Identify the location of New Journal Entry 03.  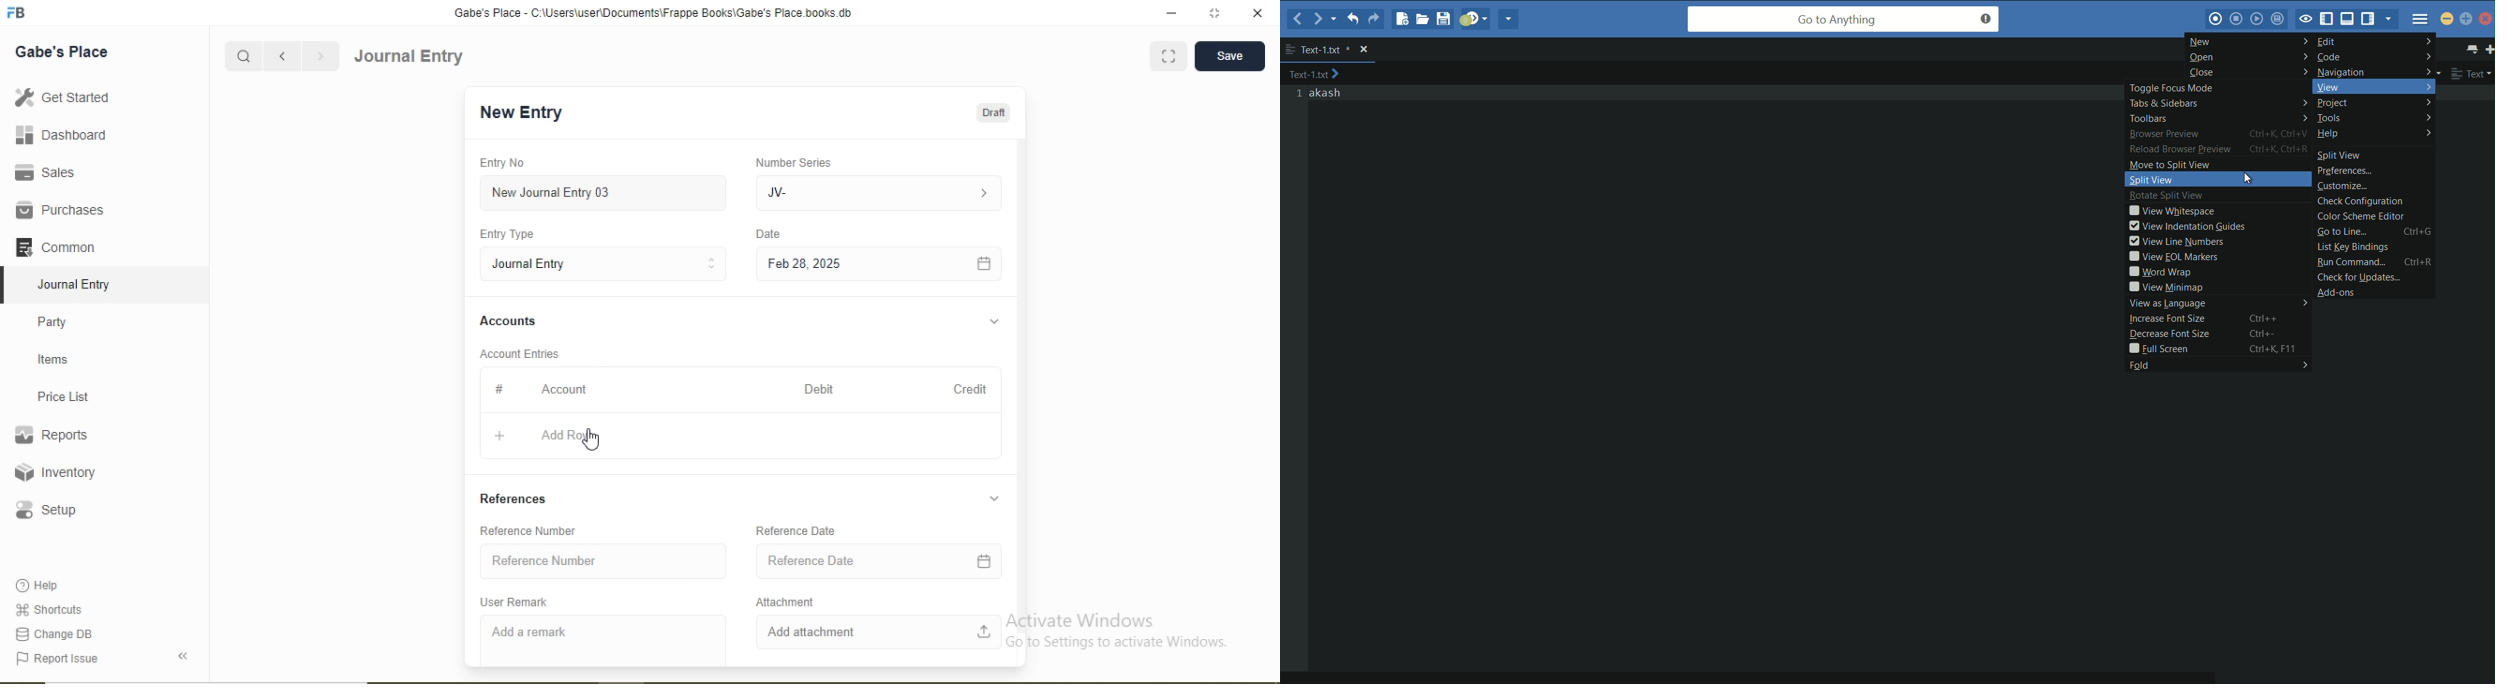
(552, 193).